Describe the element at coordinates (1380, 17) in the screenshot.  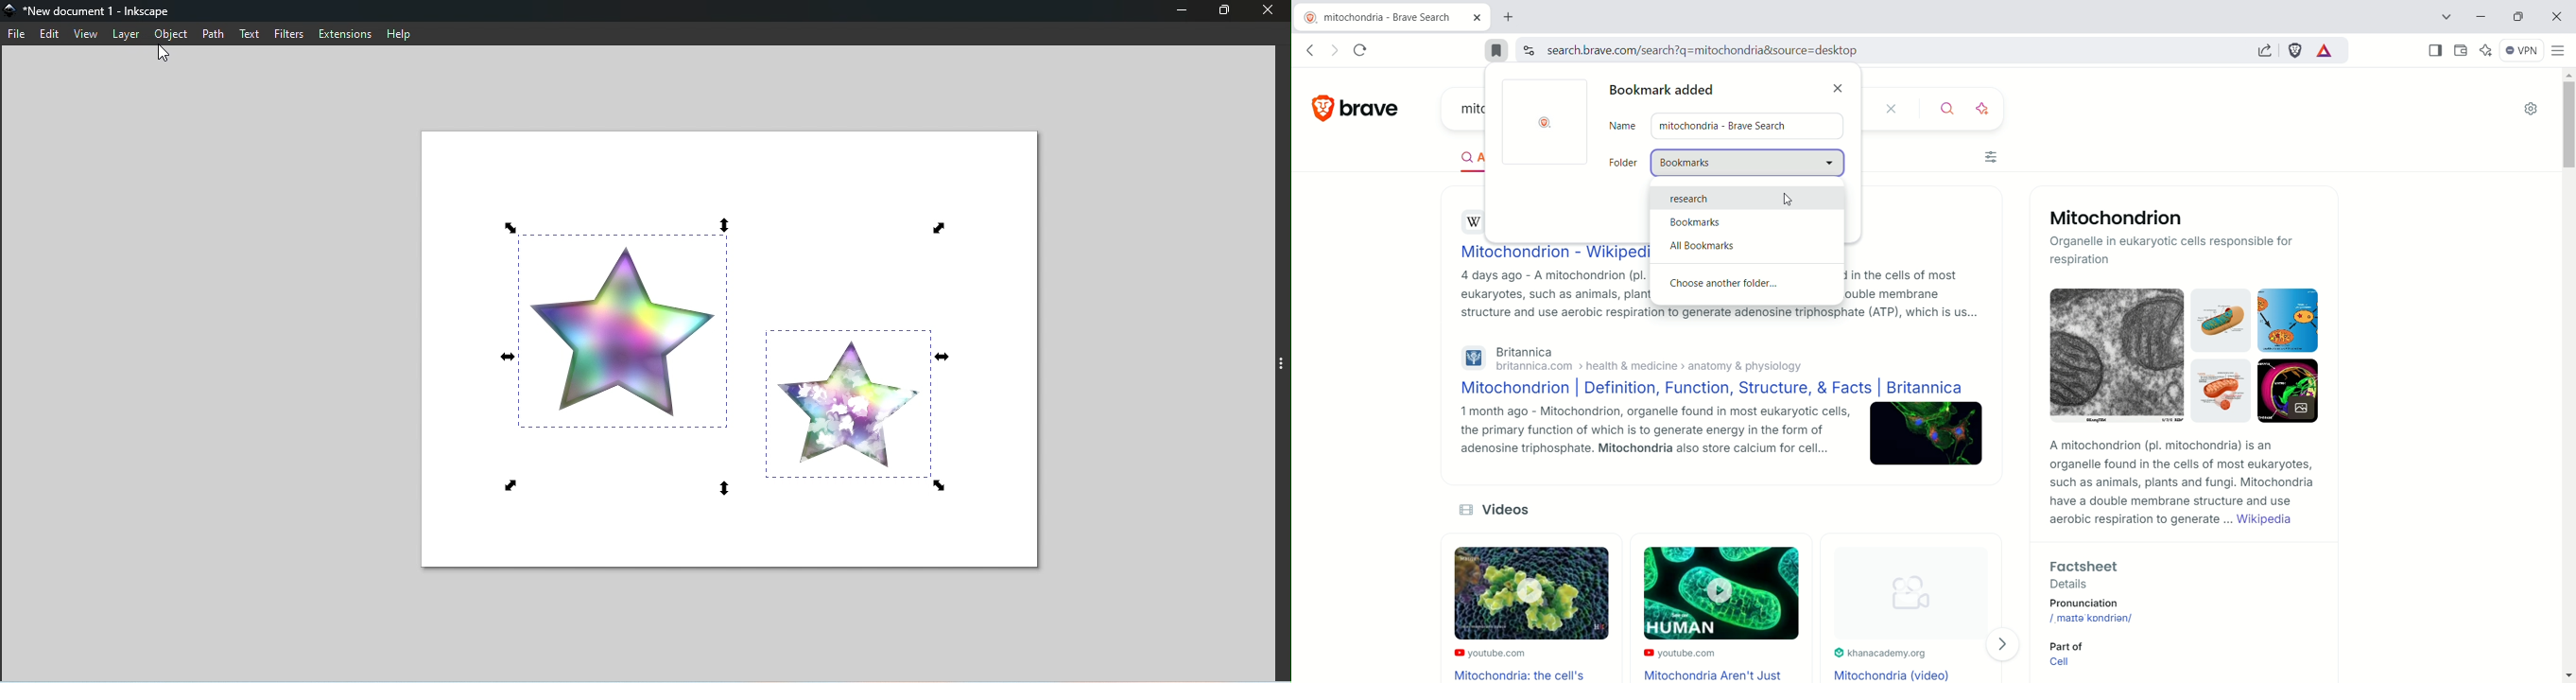
I see `current tab` at that location.